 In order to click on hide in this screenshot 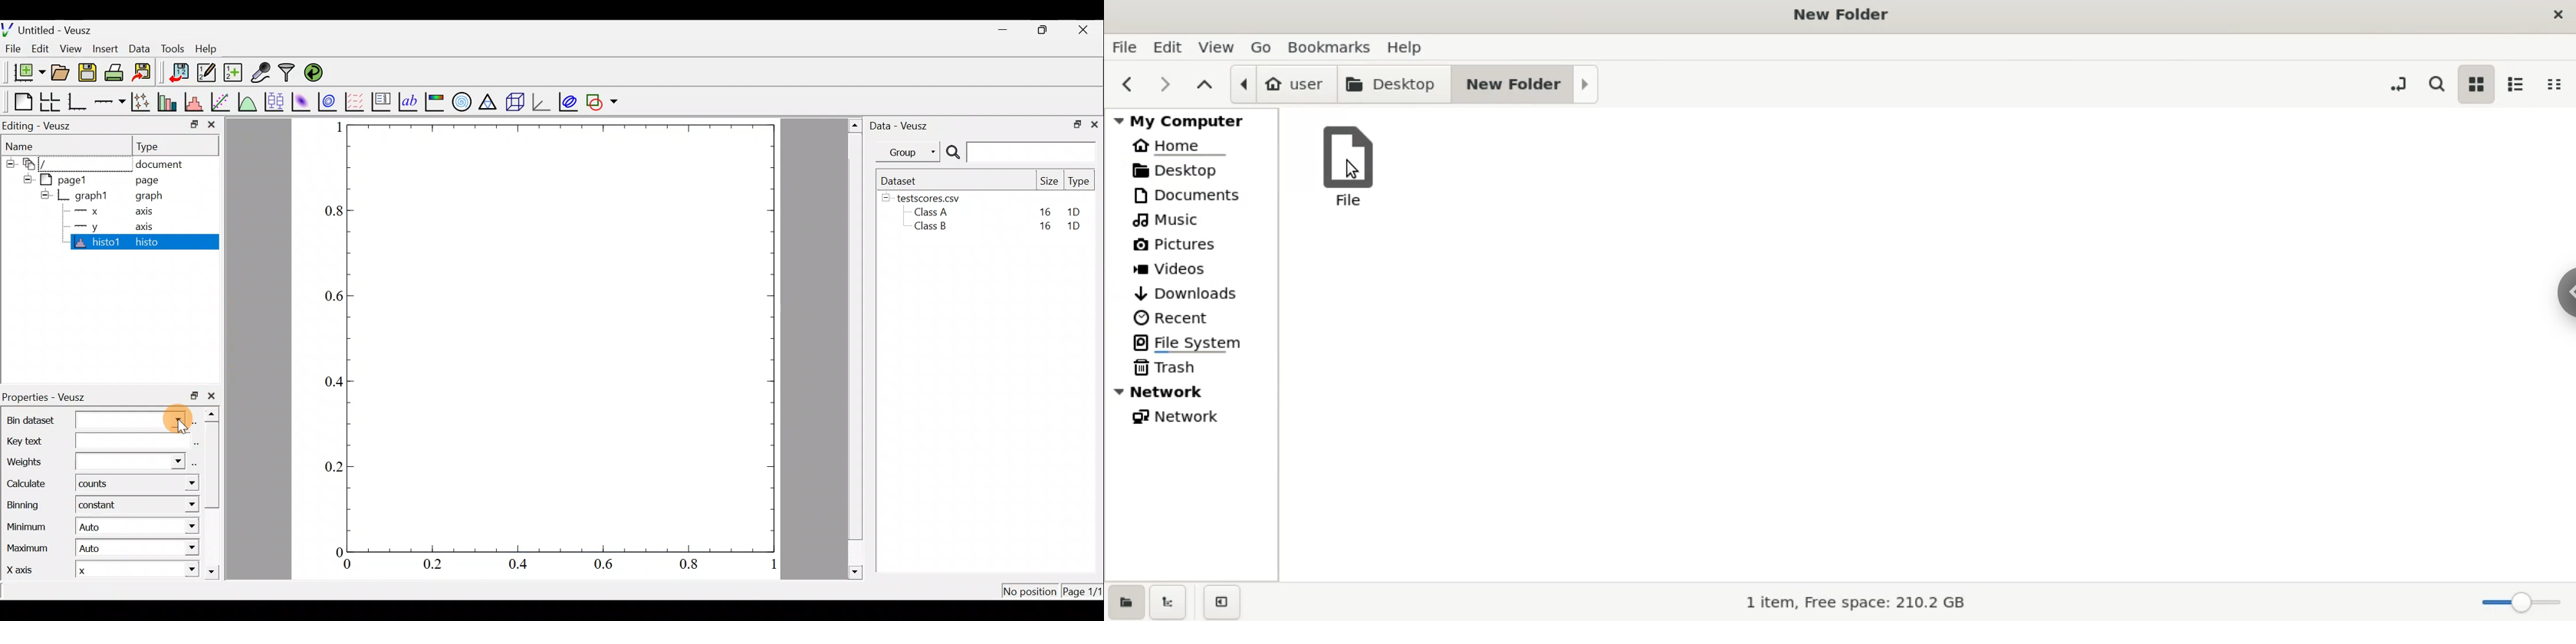, I will do `click(10, 164)`.